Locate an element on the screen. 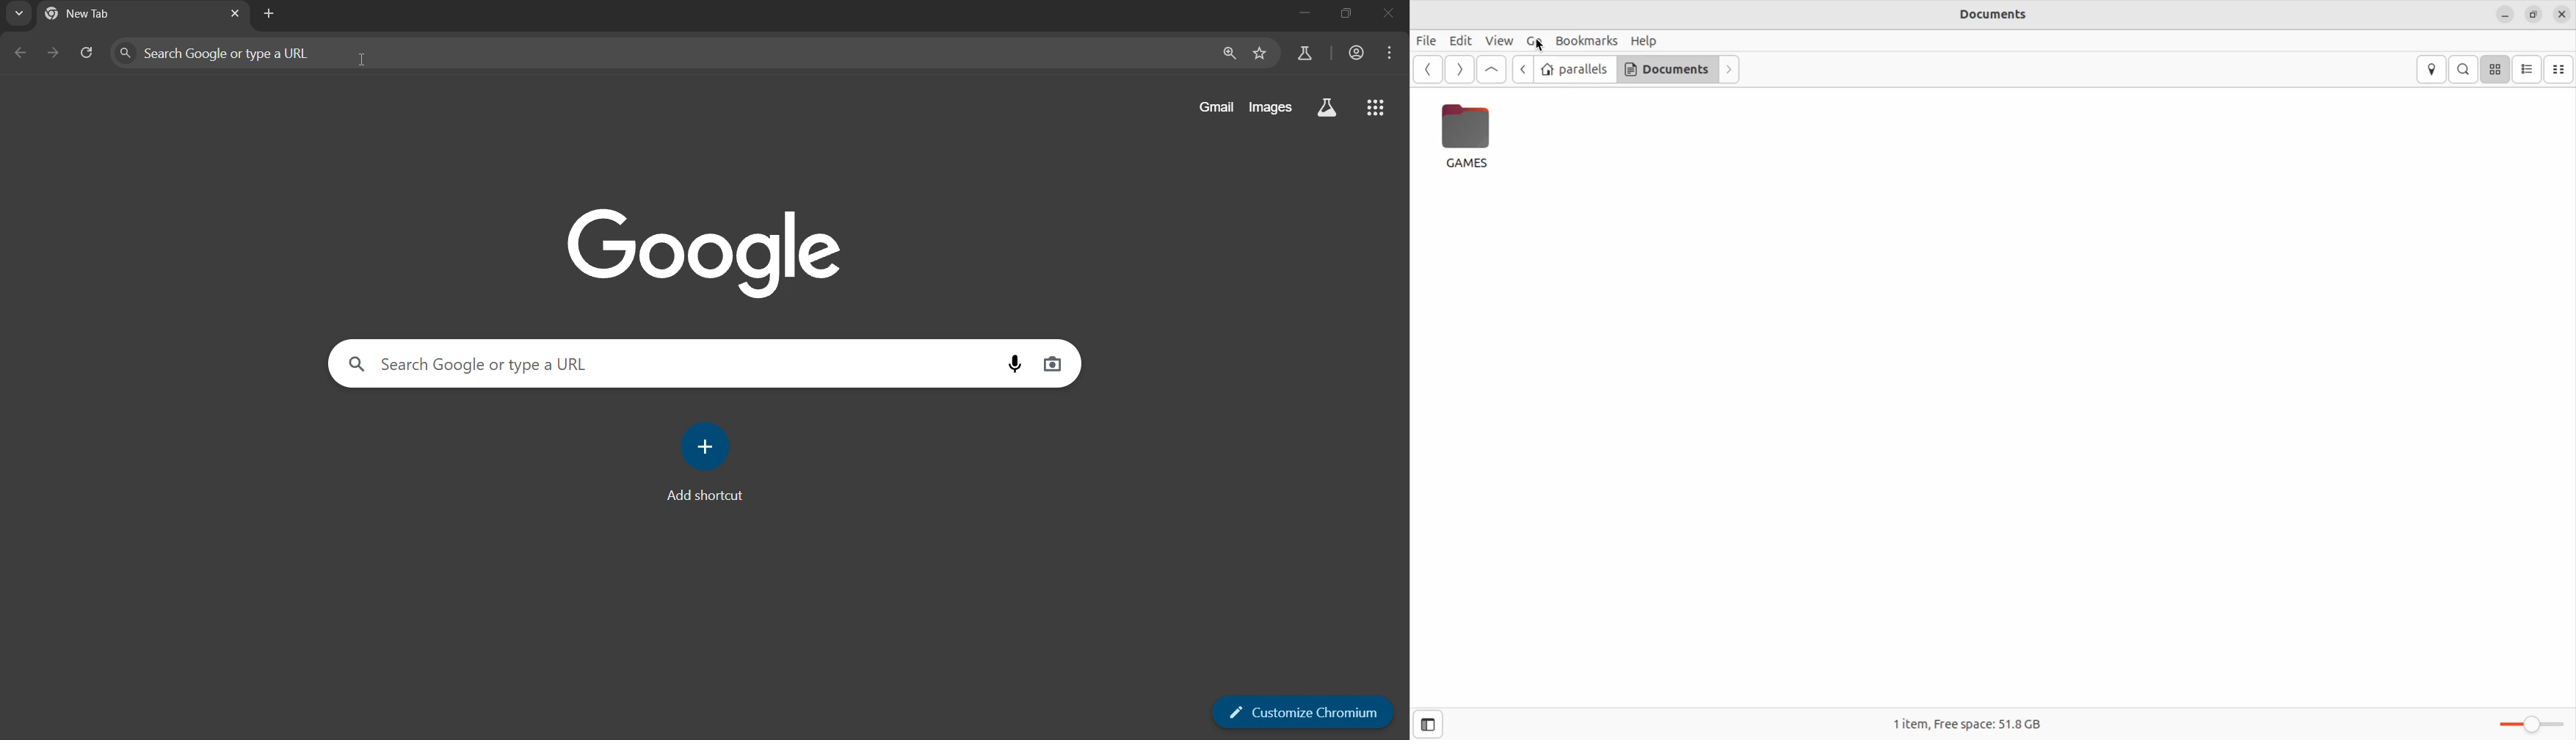 This screenshot has width=2576, height=756. cursor is located at coordinates (362, 59).